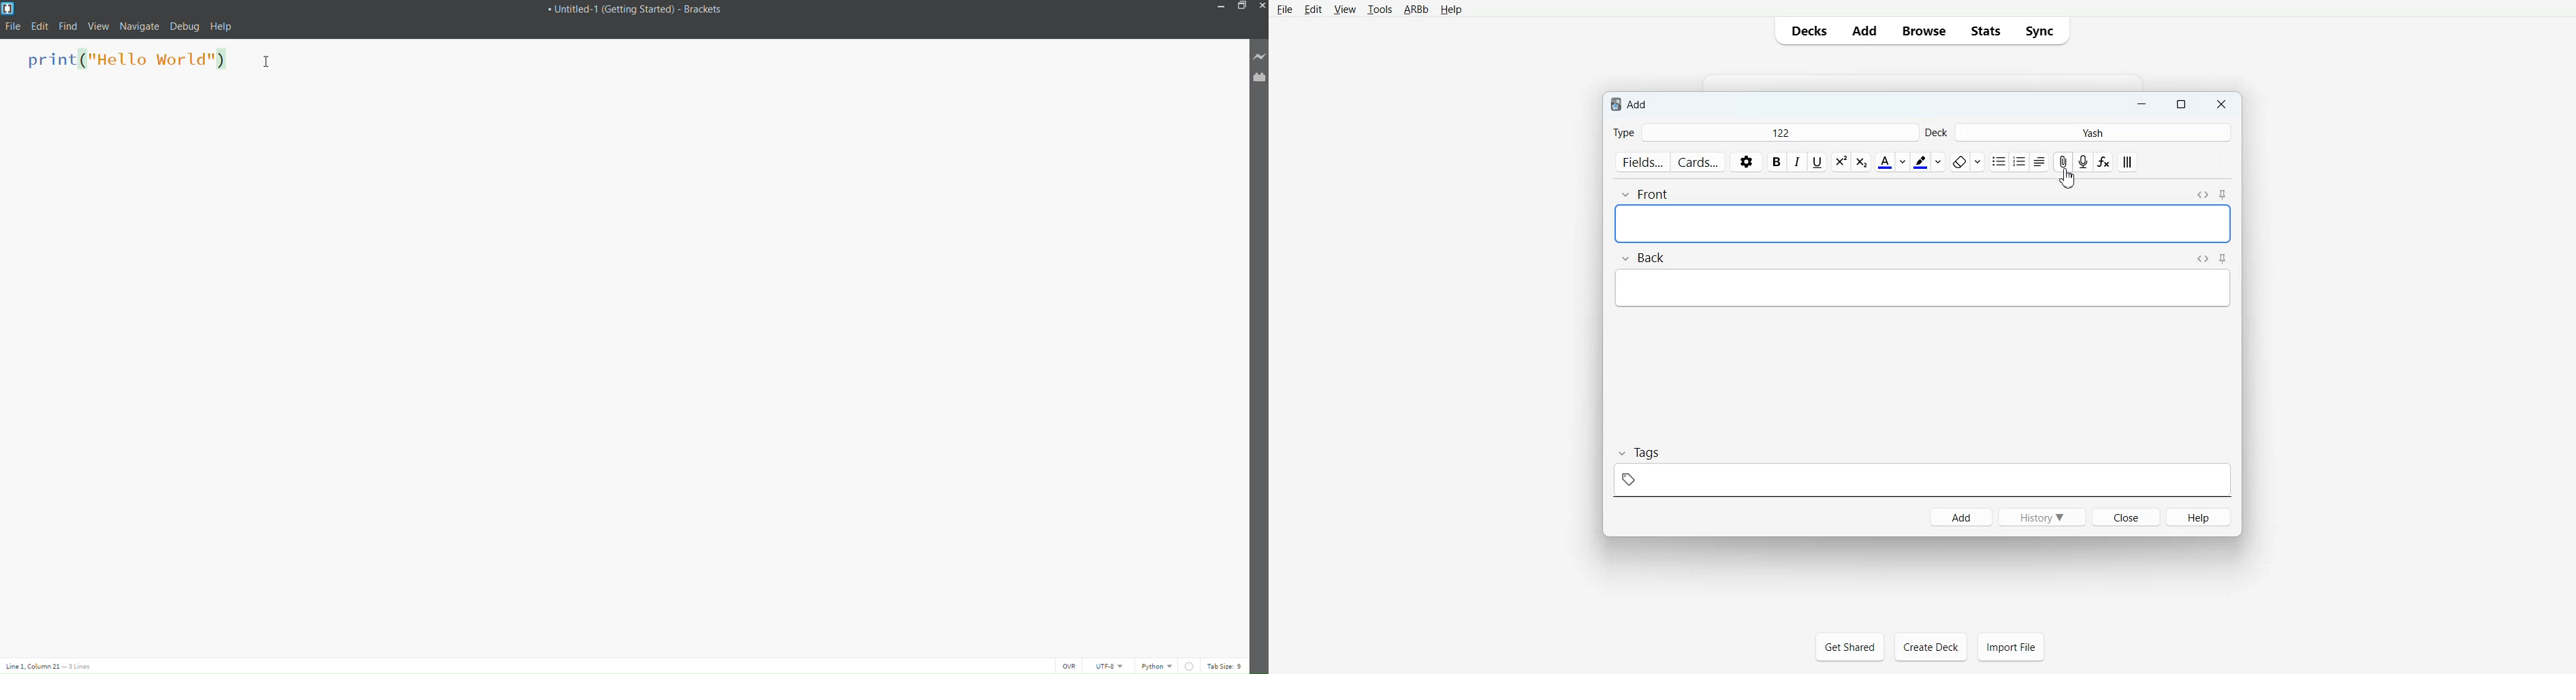 Image resolution: width=2576 pixels, height=700 pixels. I want to click on Italic, so click(1798, 162).